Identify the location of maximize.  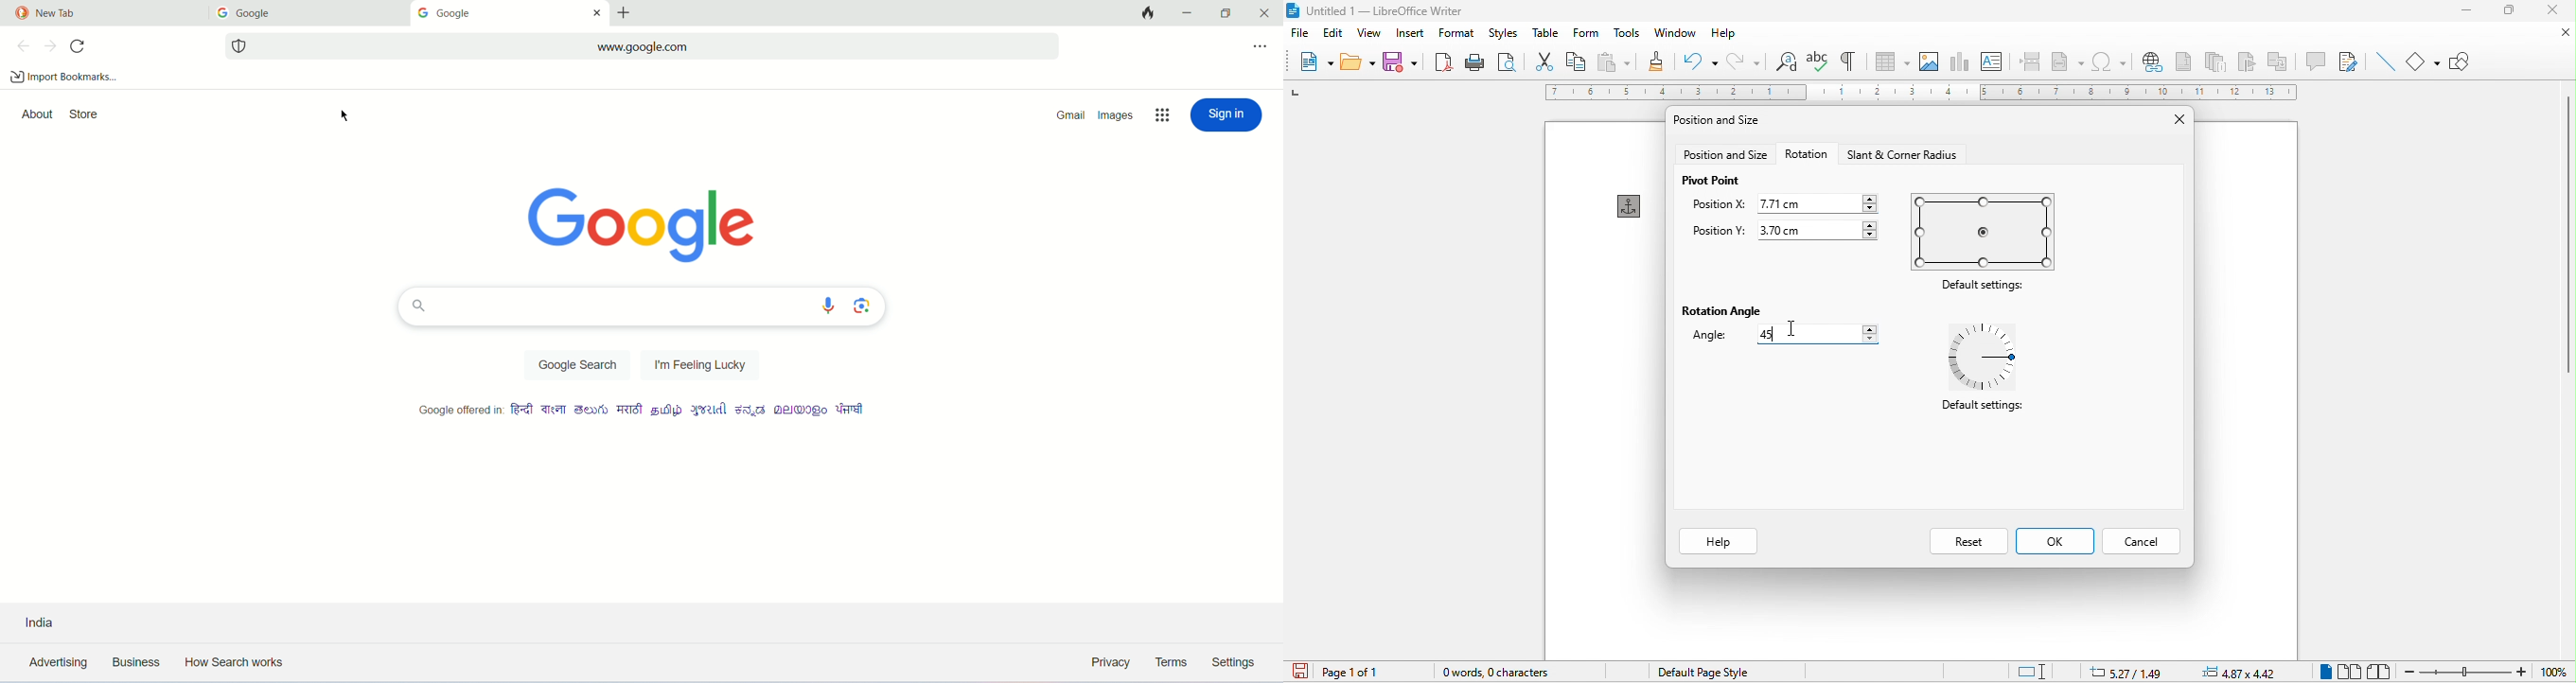
(2509, 9).